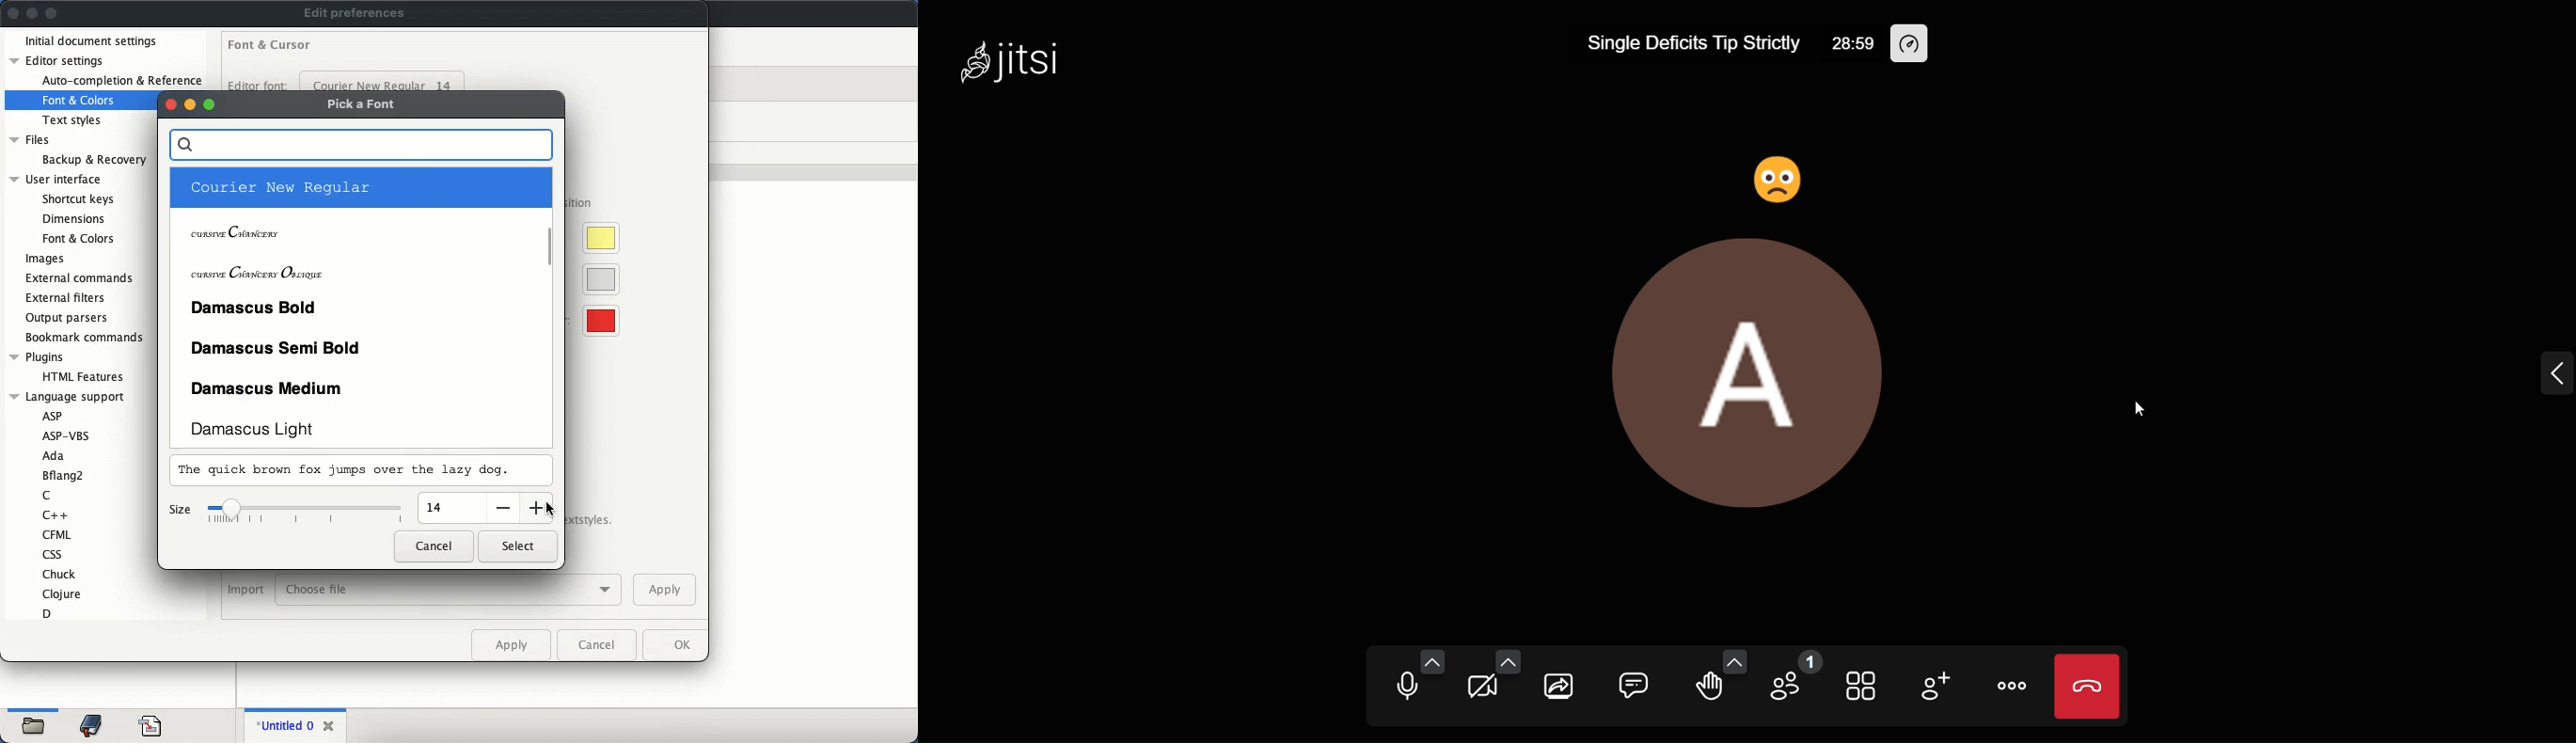 This screenshot has width=2576, height=756. What do you see at coordinates (1784, 171) in the screenshot?
I see `Boo Reaction` at bounding box center [1784, 171].